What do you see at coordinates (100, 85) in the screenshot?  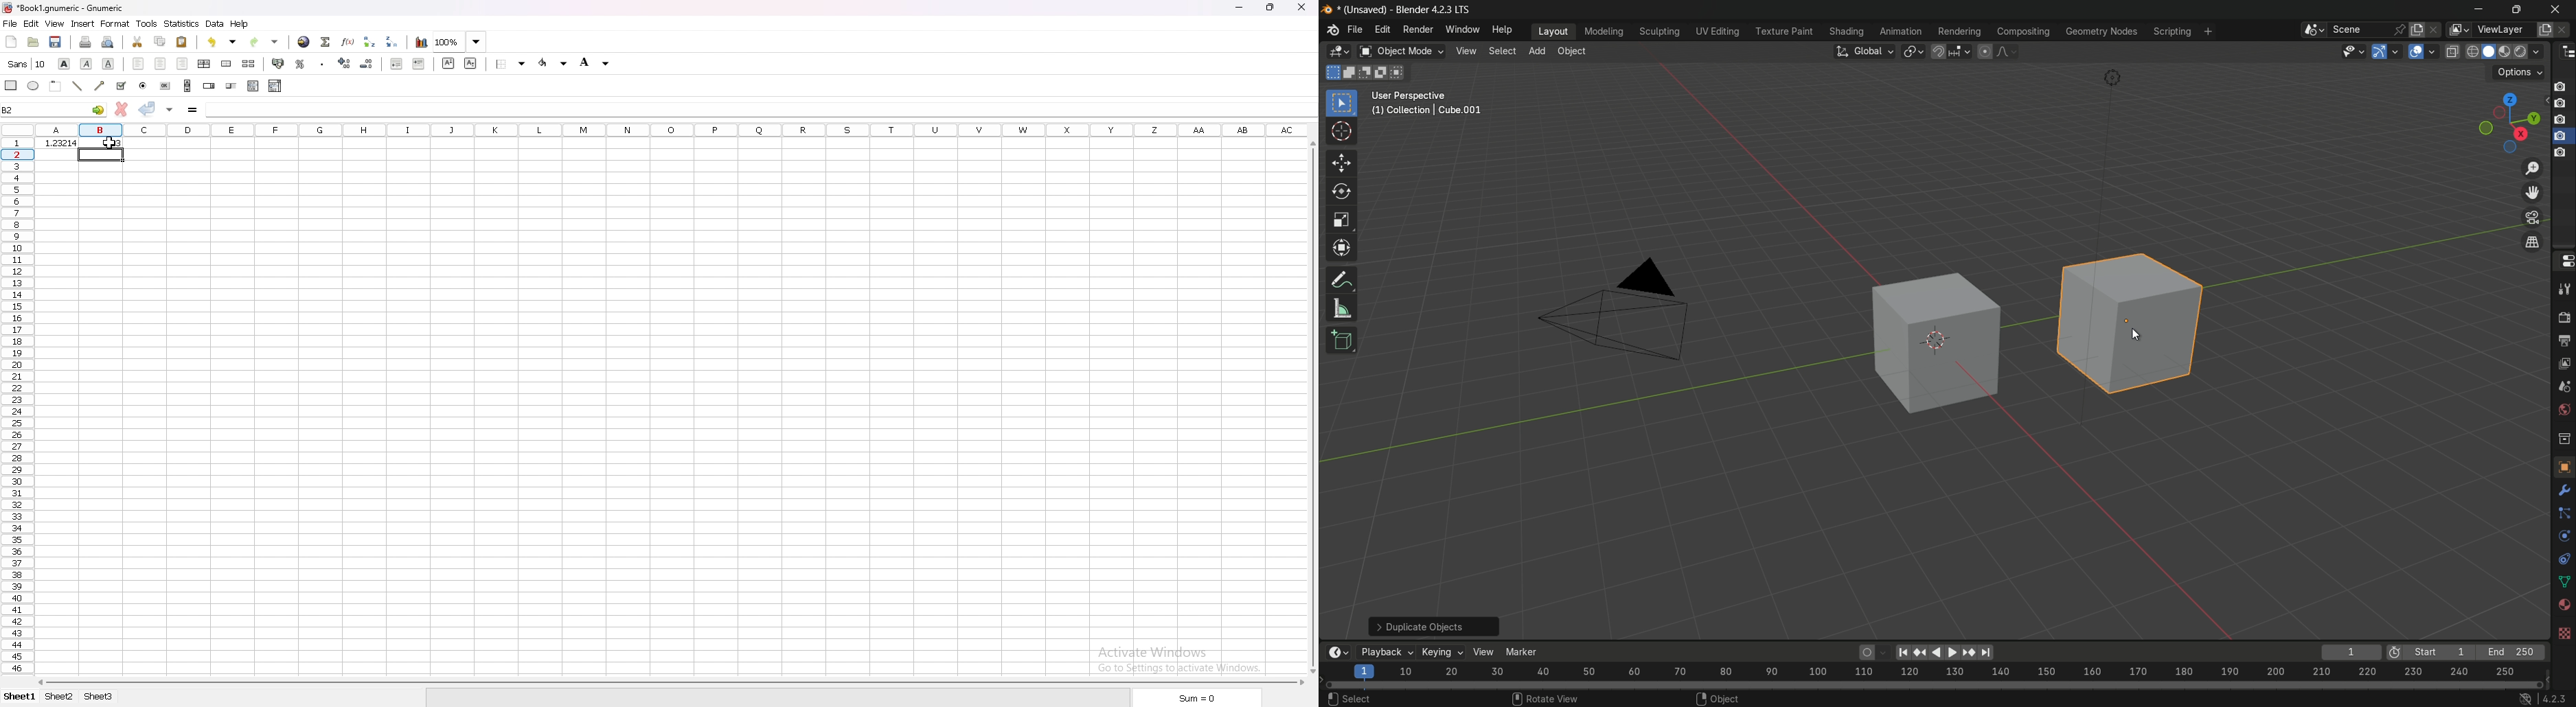 I see `arrowed line` at bounding box center [100, 85].